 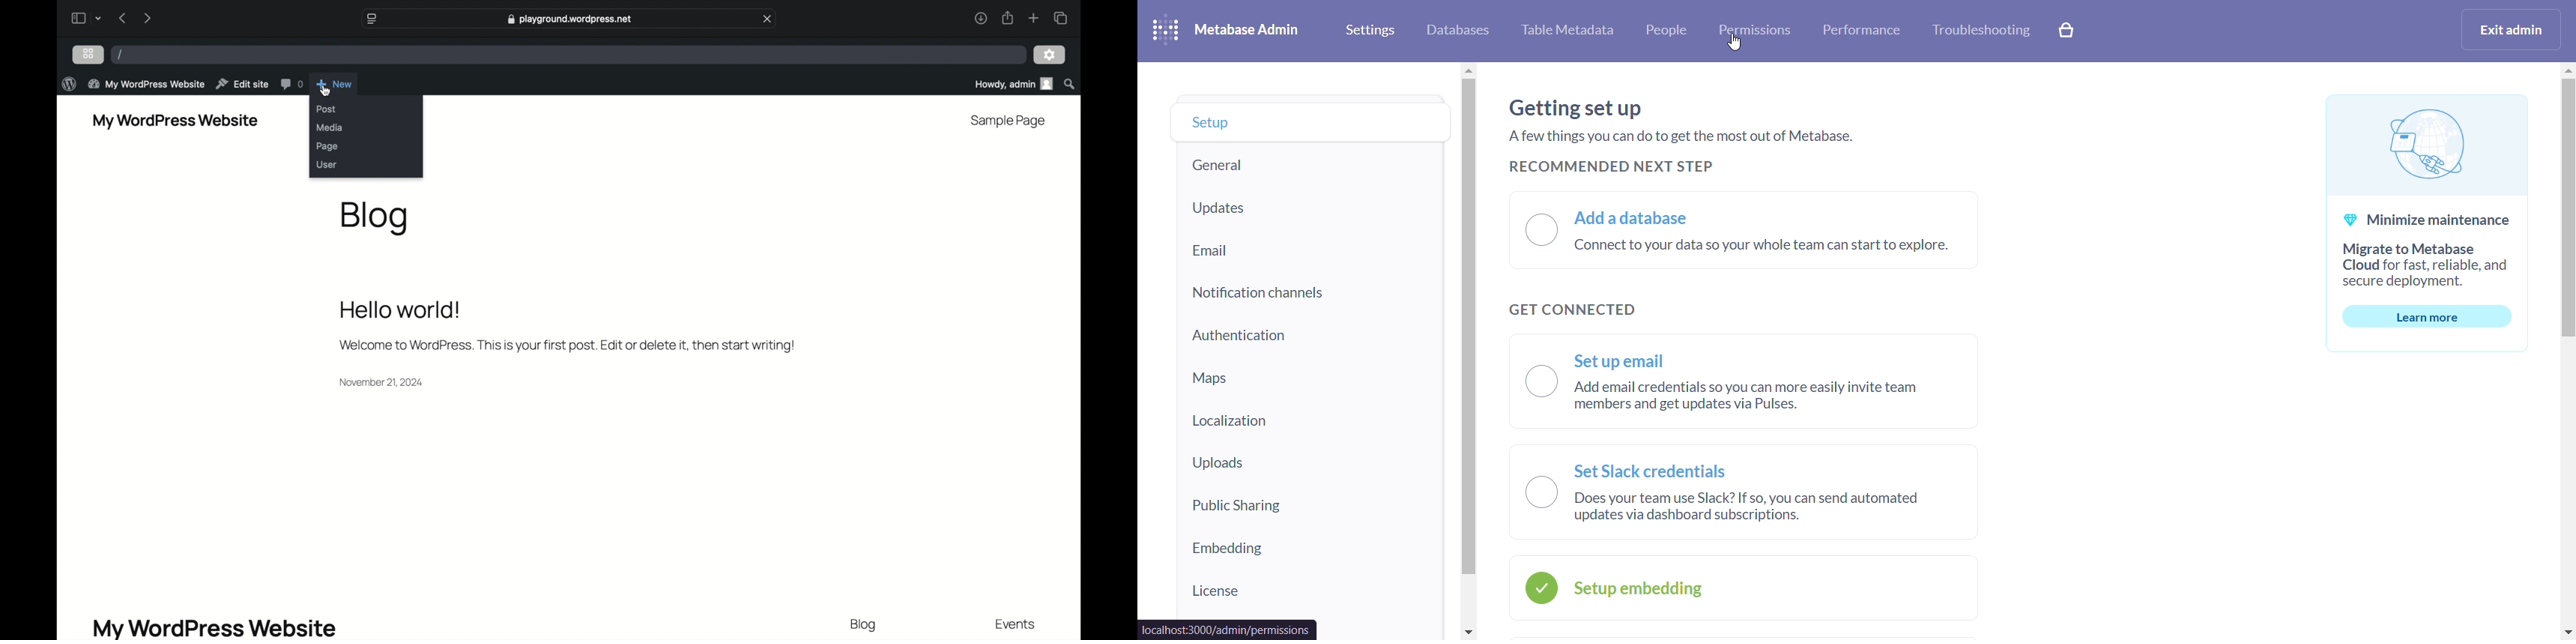 I want to click on embedding, so click(x=1310, y=553).